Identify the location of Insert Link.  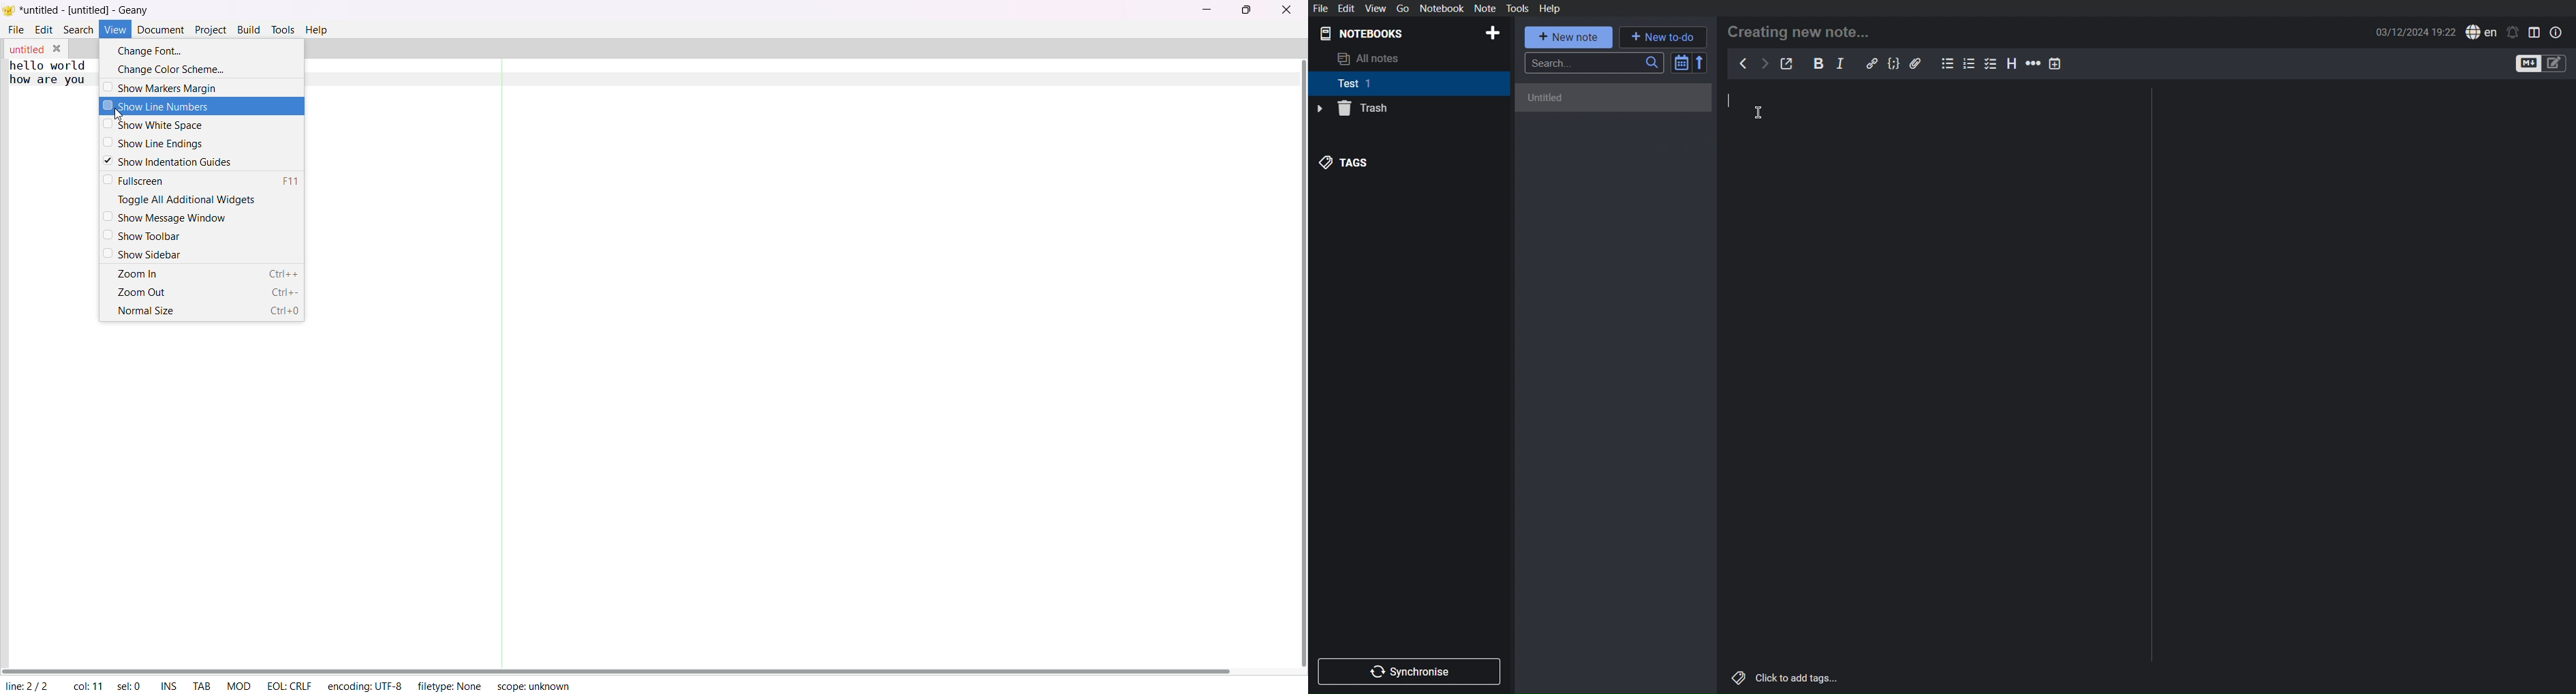
(1872, 63).